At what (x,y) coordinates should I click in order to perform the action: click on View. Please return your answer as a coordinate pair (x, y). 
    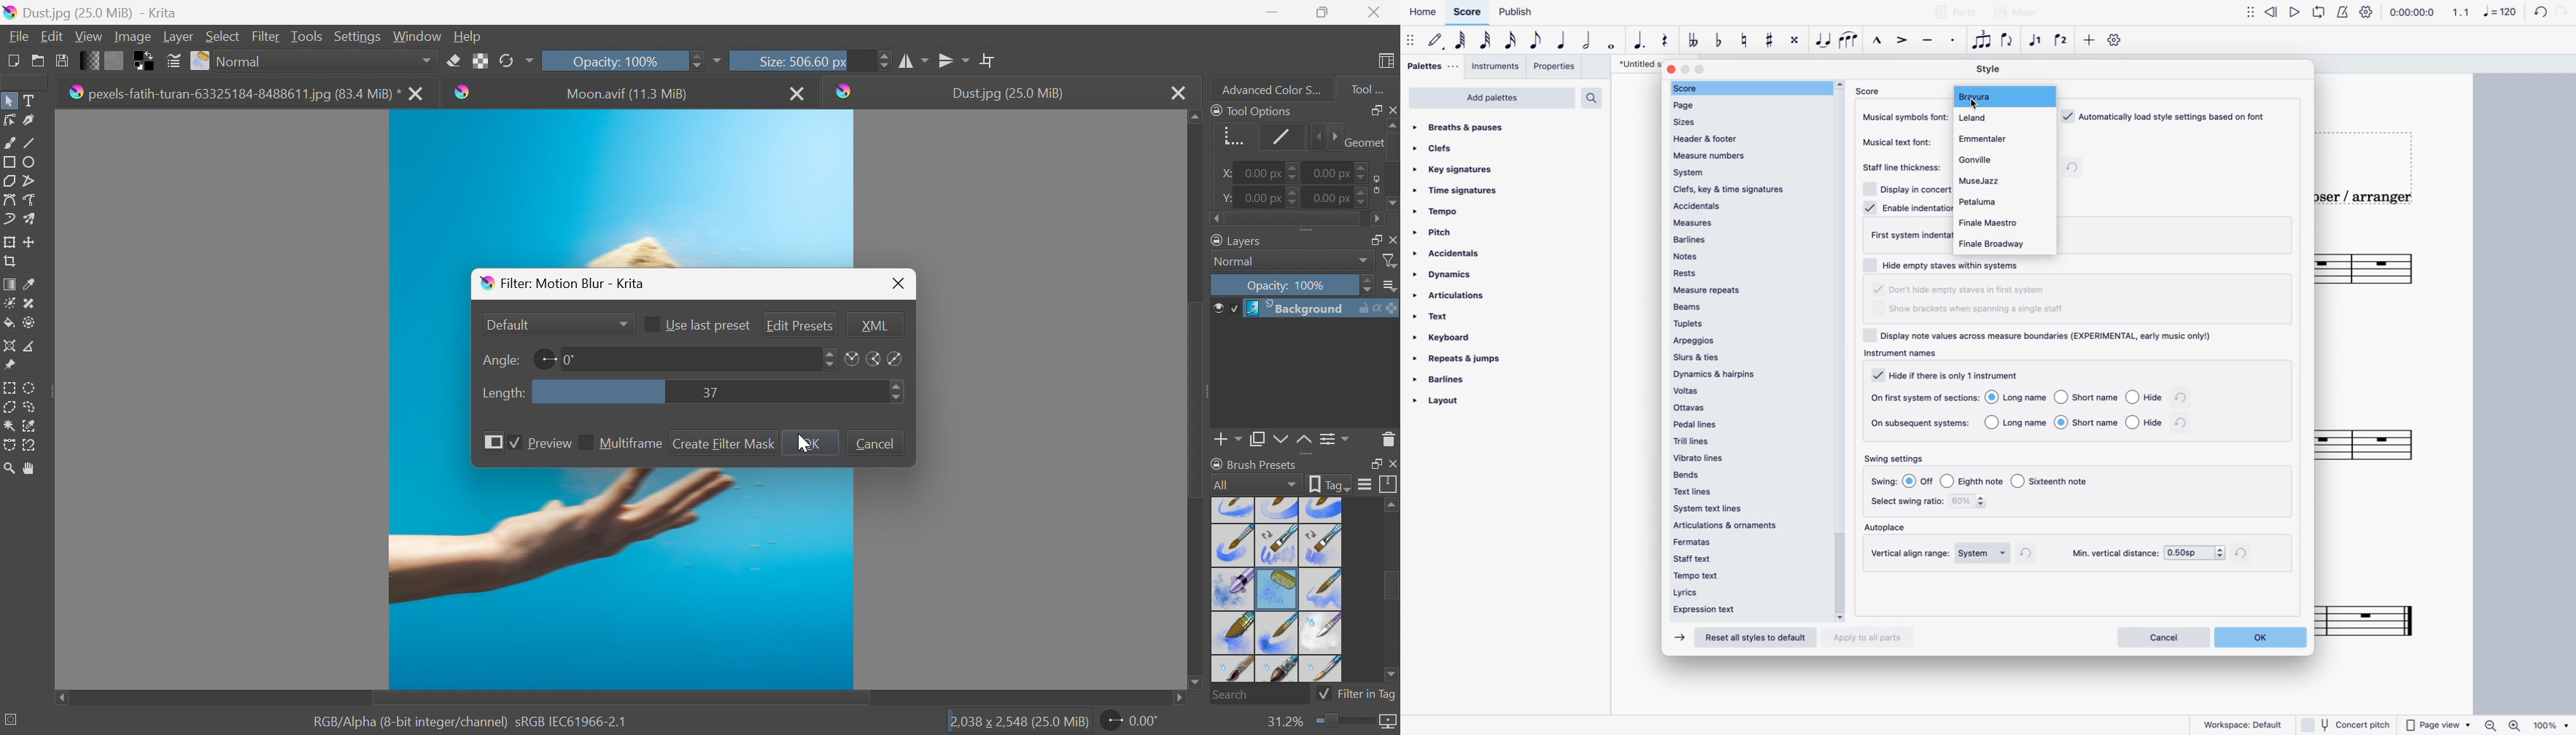
    Looking at the image, I should click on (88, 34).